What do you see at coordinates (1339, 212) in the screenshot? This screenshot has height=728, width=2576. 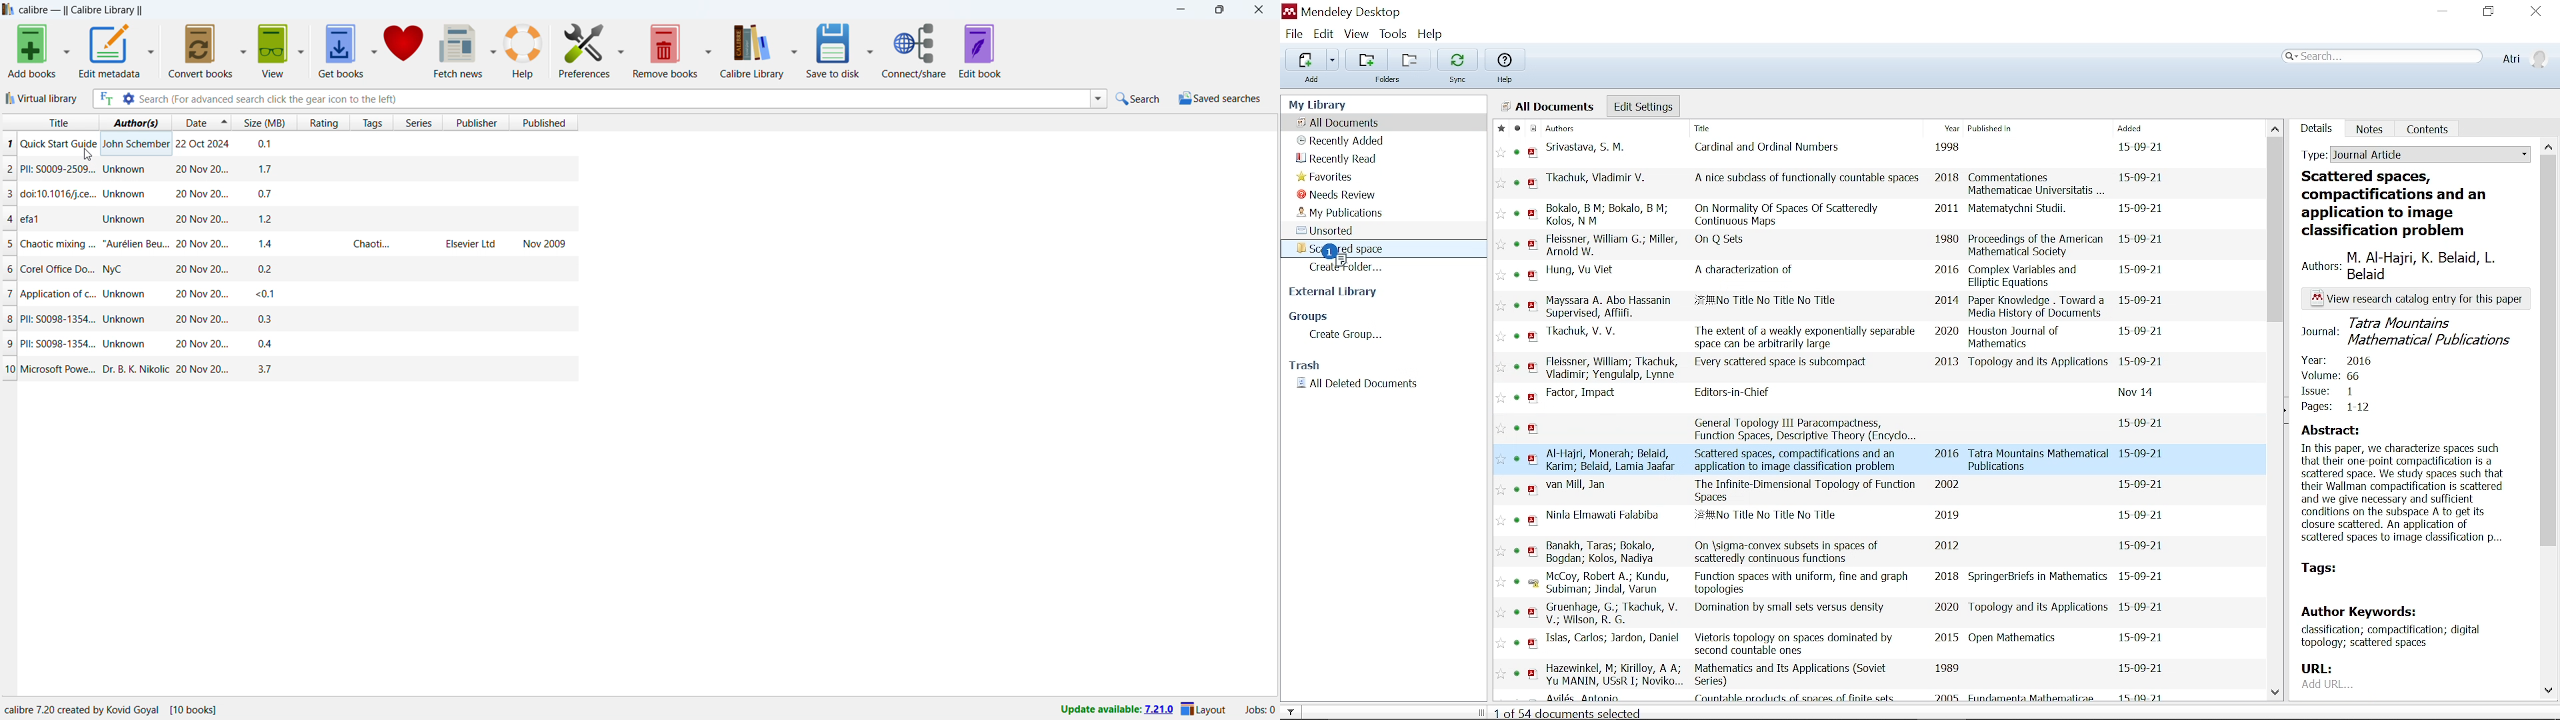 I see `My publications` at bounding box center [1339, 212].